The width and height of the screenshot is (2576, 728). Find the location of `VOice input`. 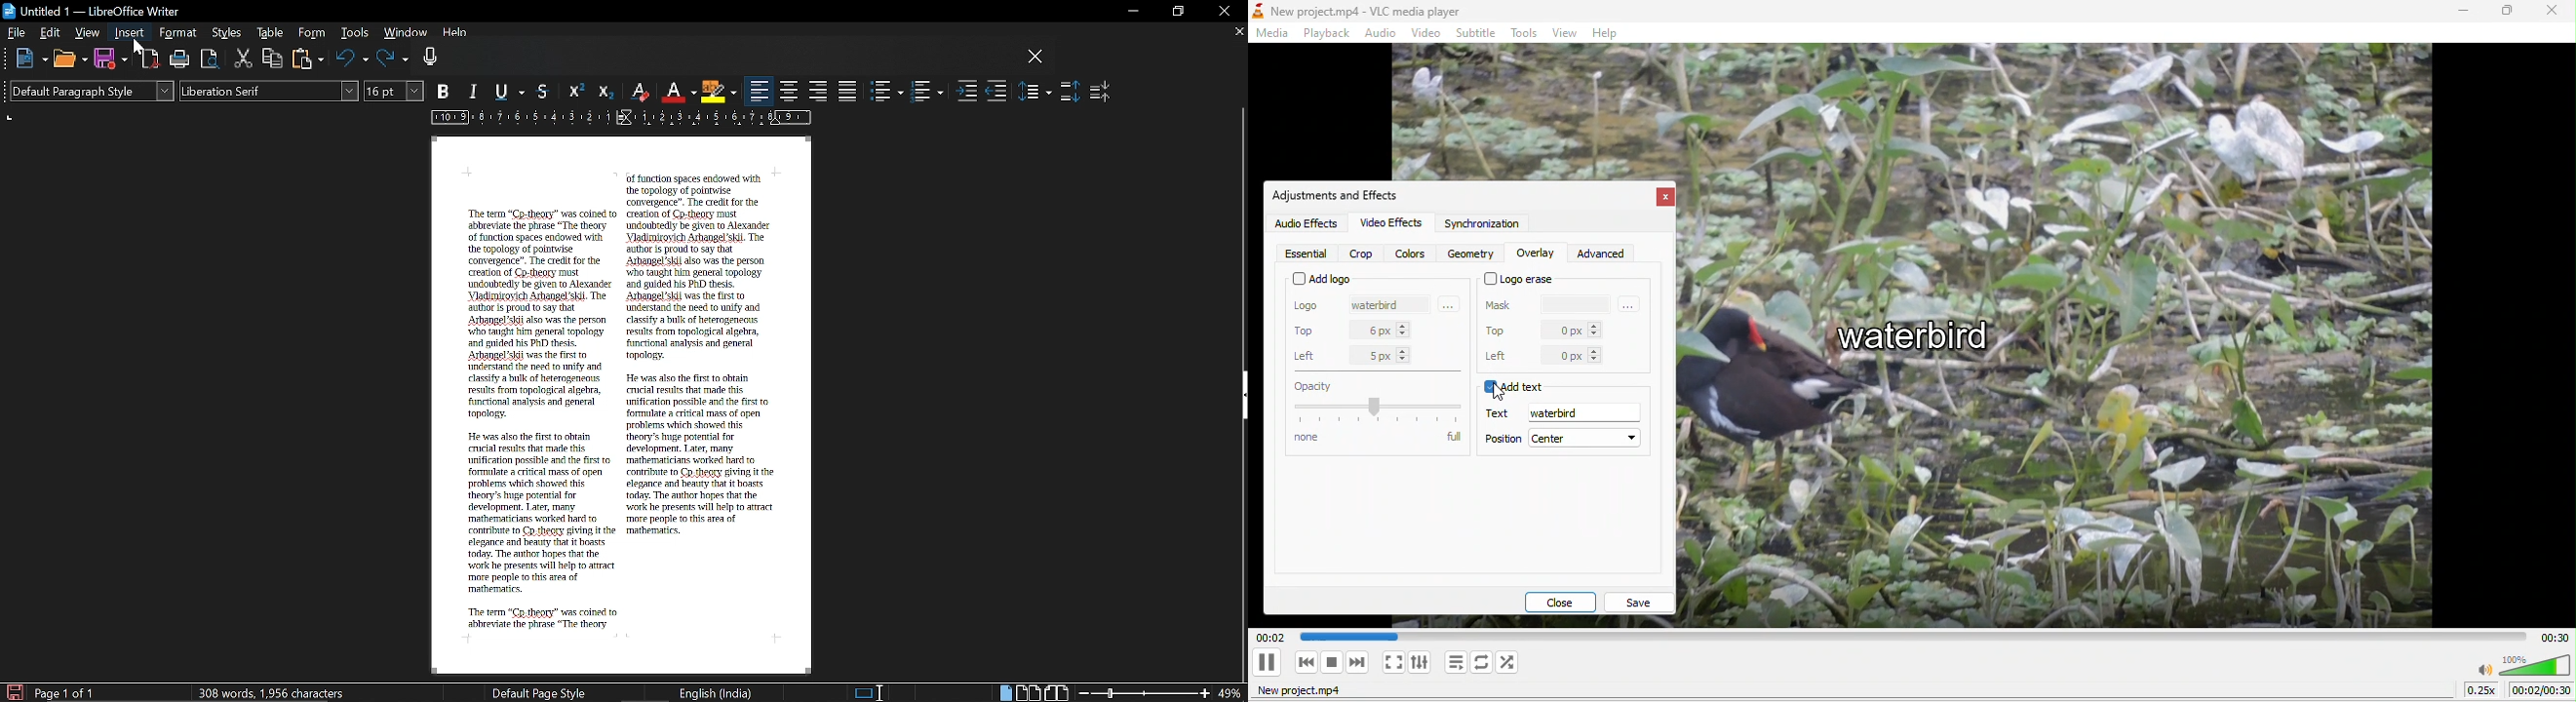

VOice input is located at coordinates (721, 59).